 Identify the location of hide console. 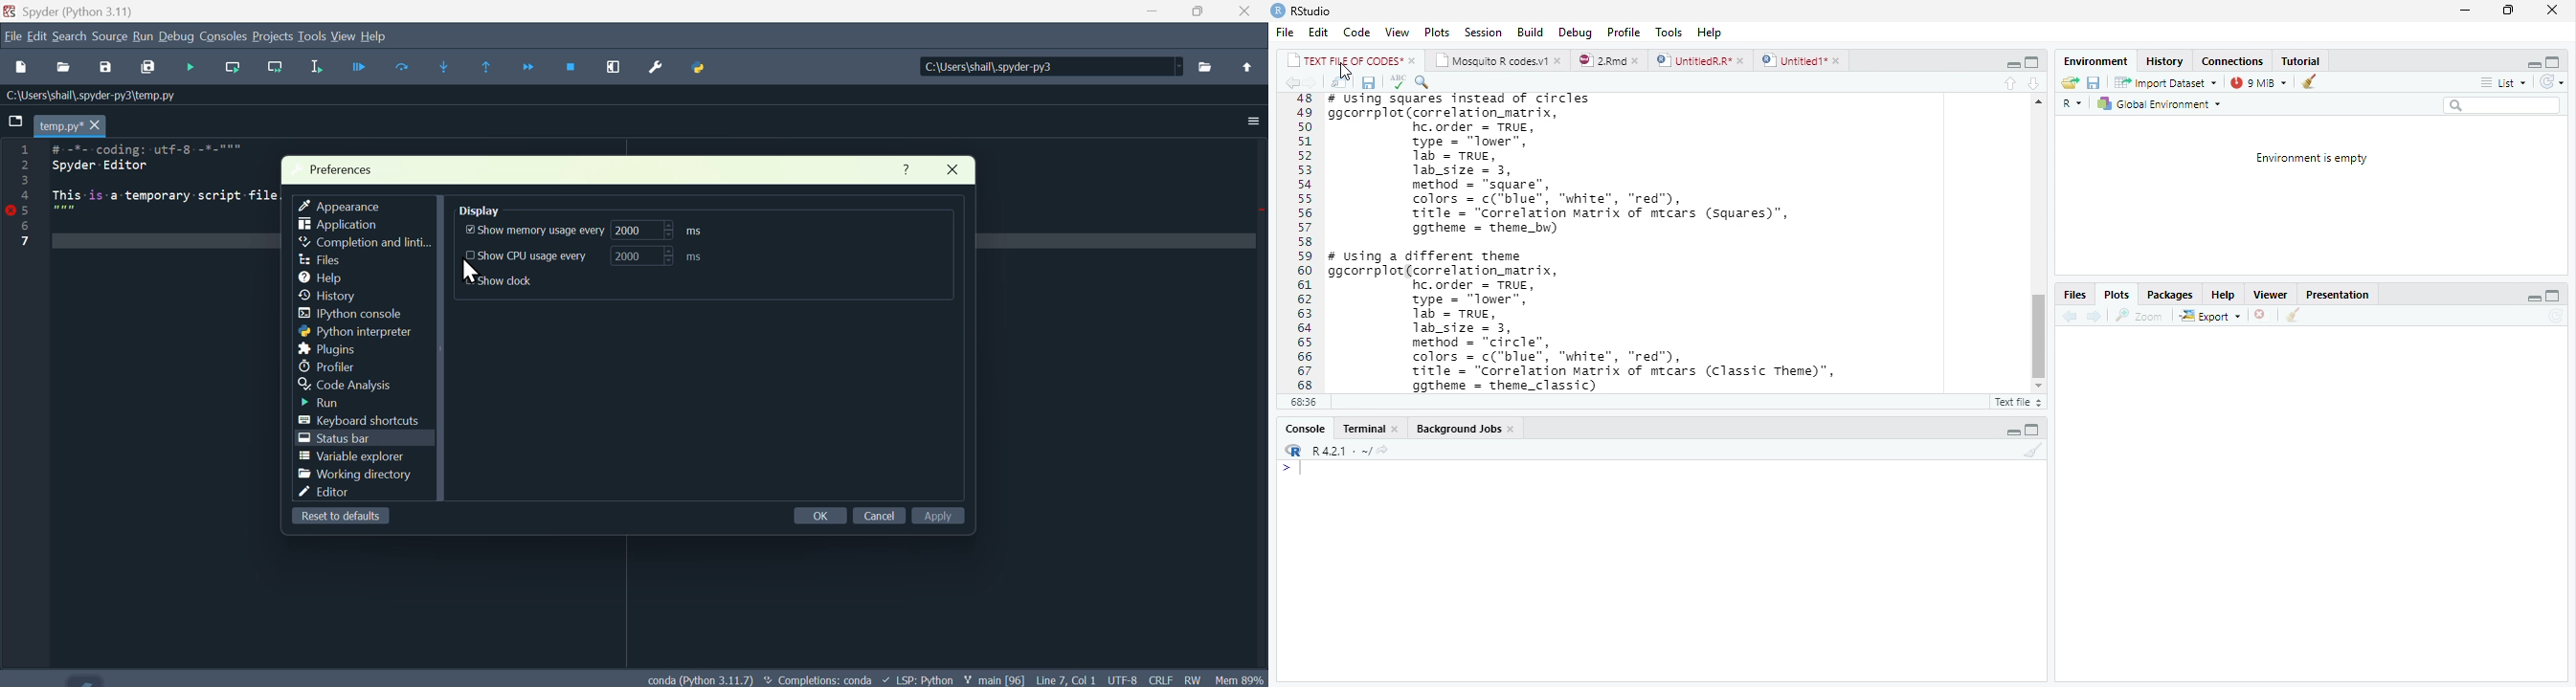
(2034, 428).